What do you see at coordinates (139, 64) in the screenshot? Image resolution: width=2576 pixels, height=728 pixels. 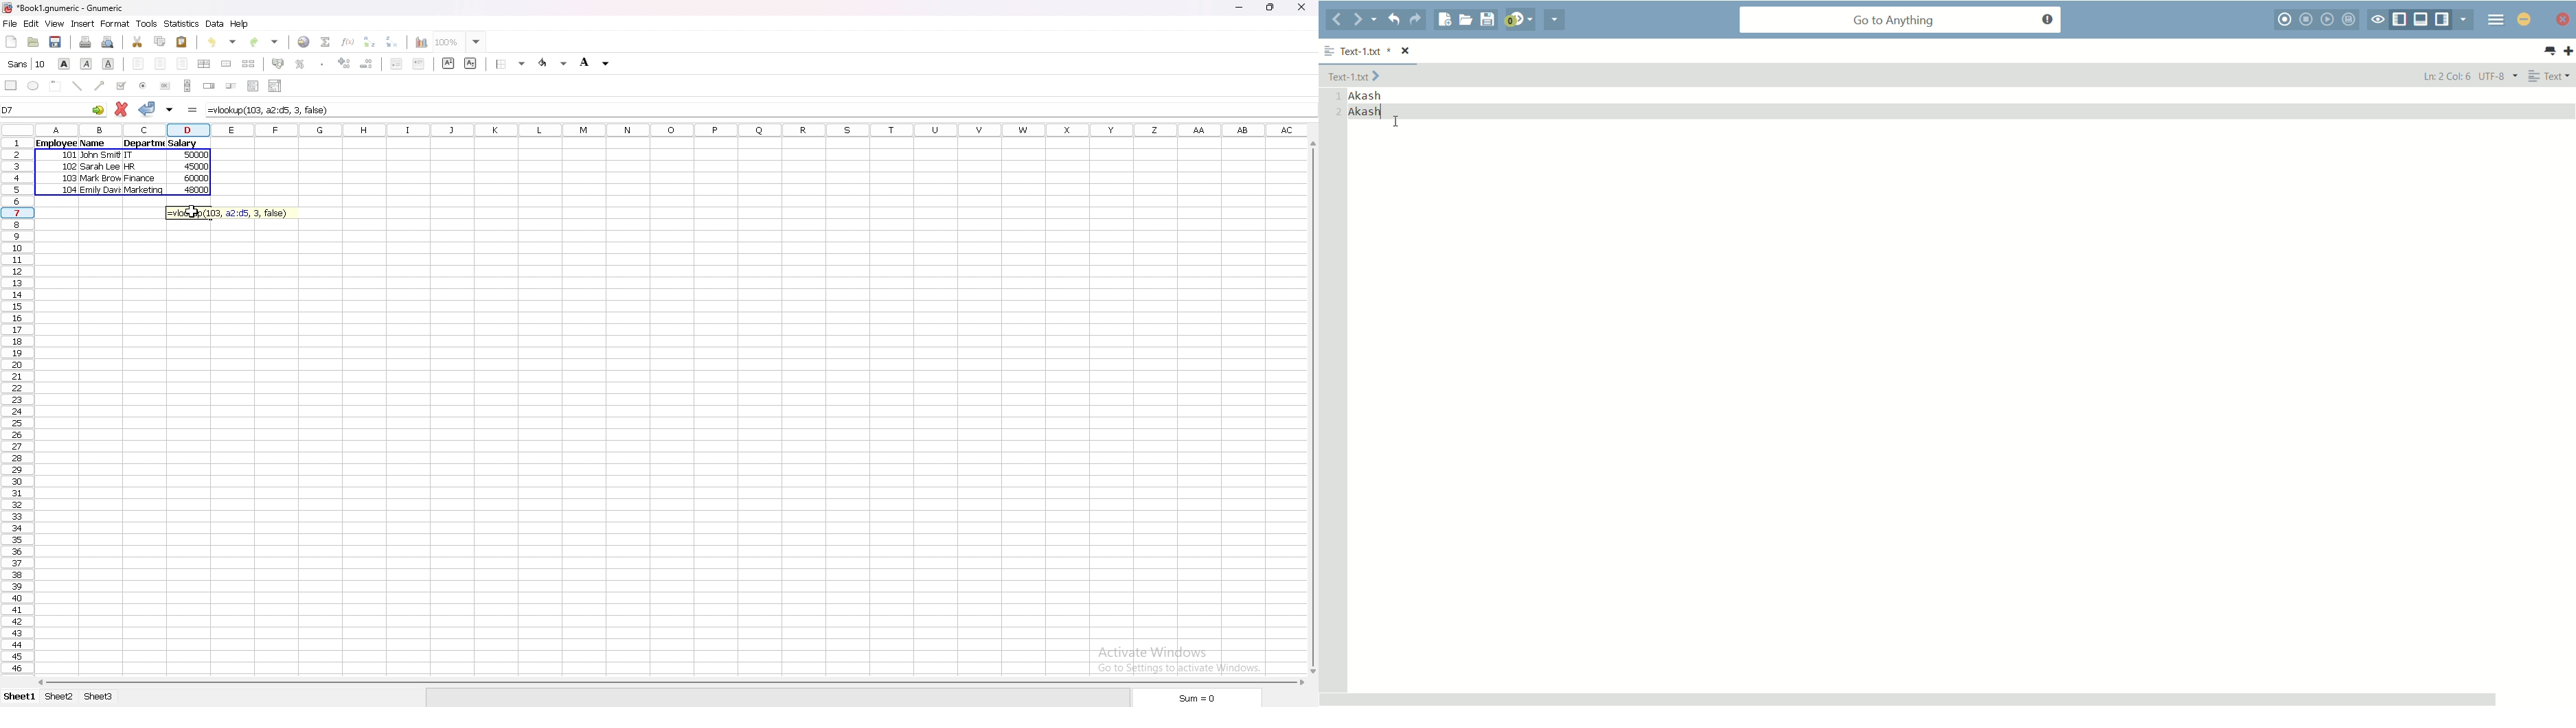 I see `left indent` at bounding box center [139, 64].